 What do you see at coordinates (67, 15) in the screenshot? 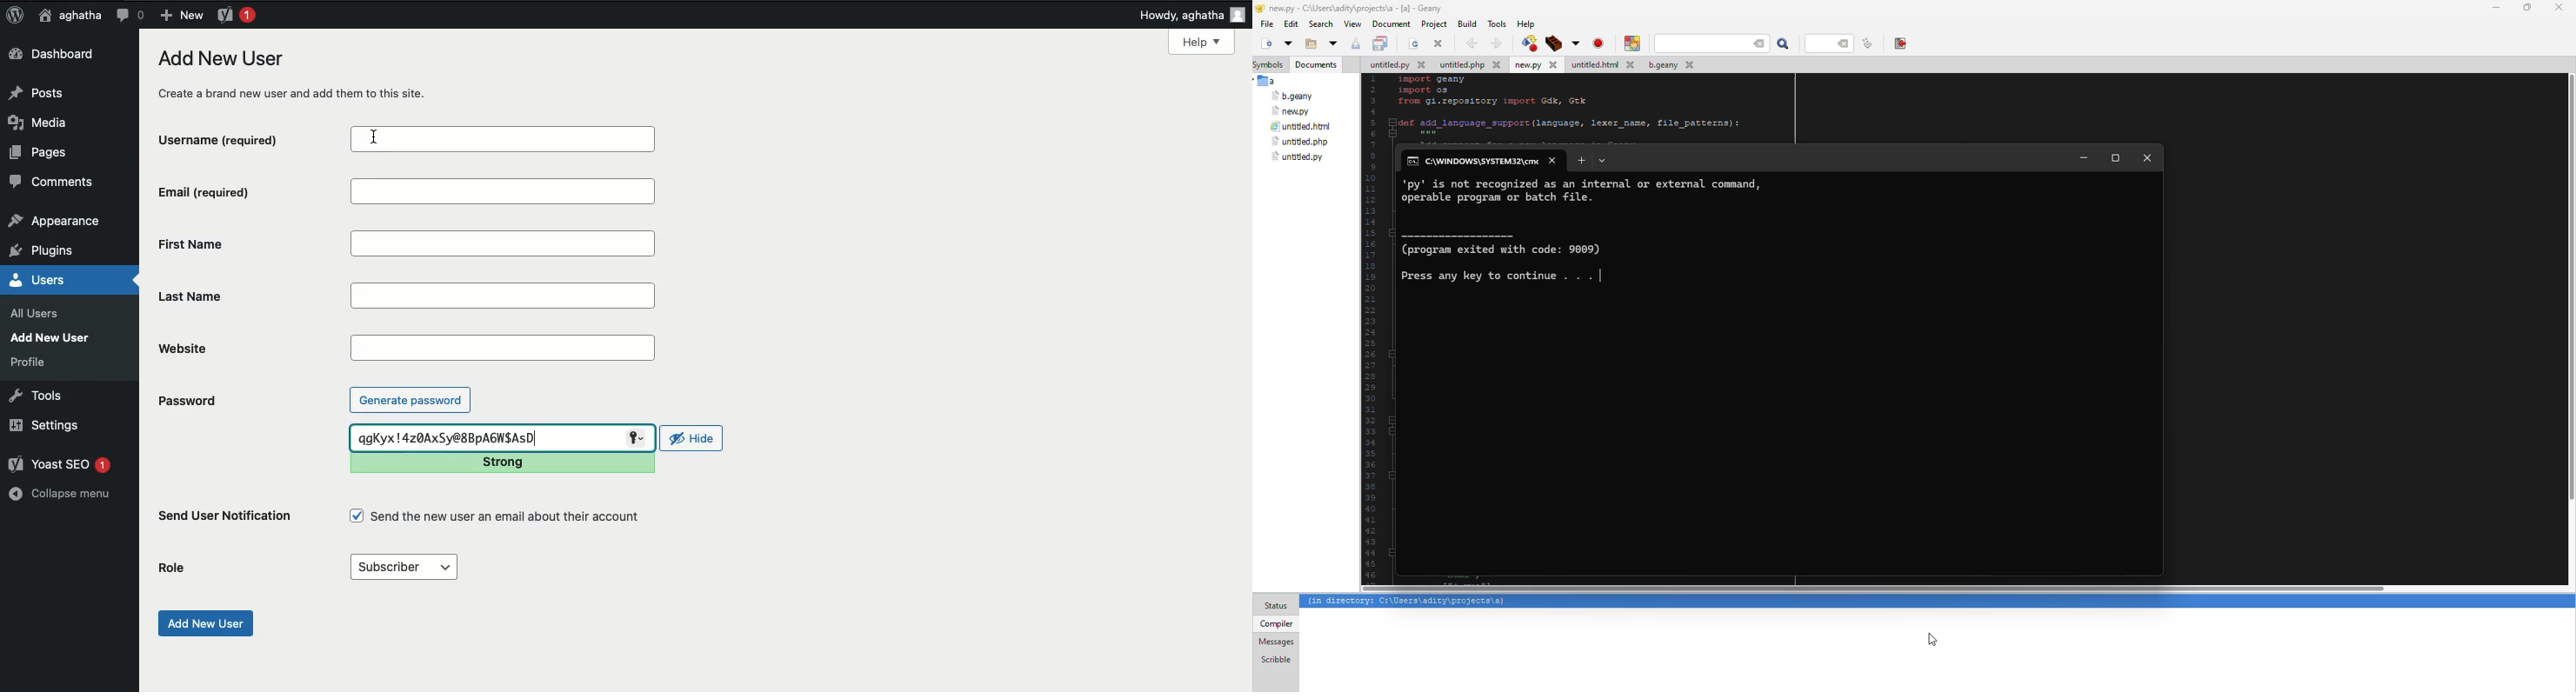
I see `aghatha` at bounding box center [67, 15].